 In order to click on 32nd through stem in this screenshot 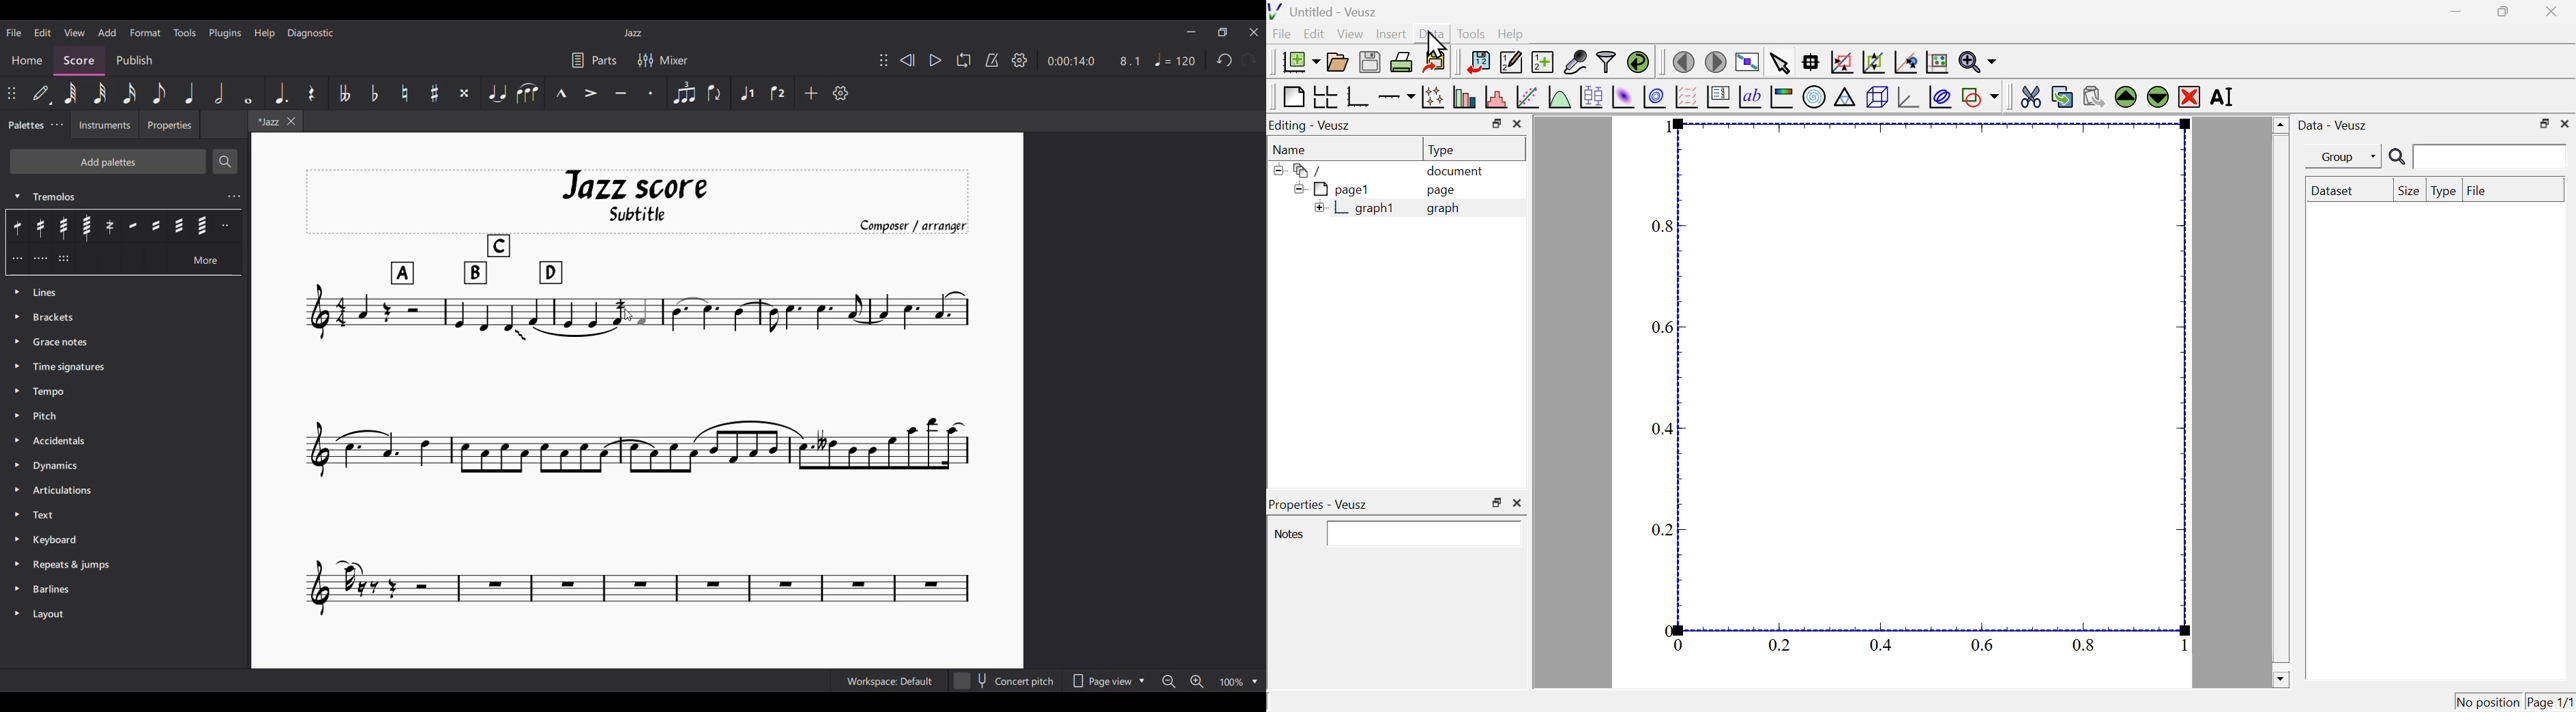, I will do `click(63, 226)`.